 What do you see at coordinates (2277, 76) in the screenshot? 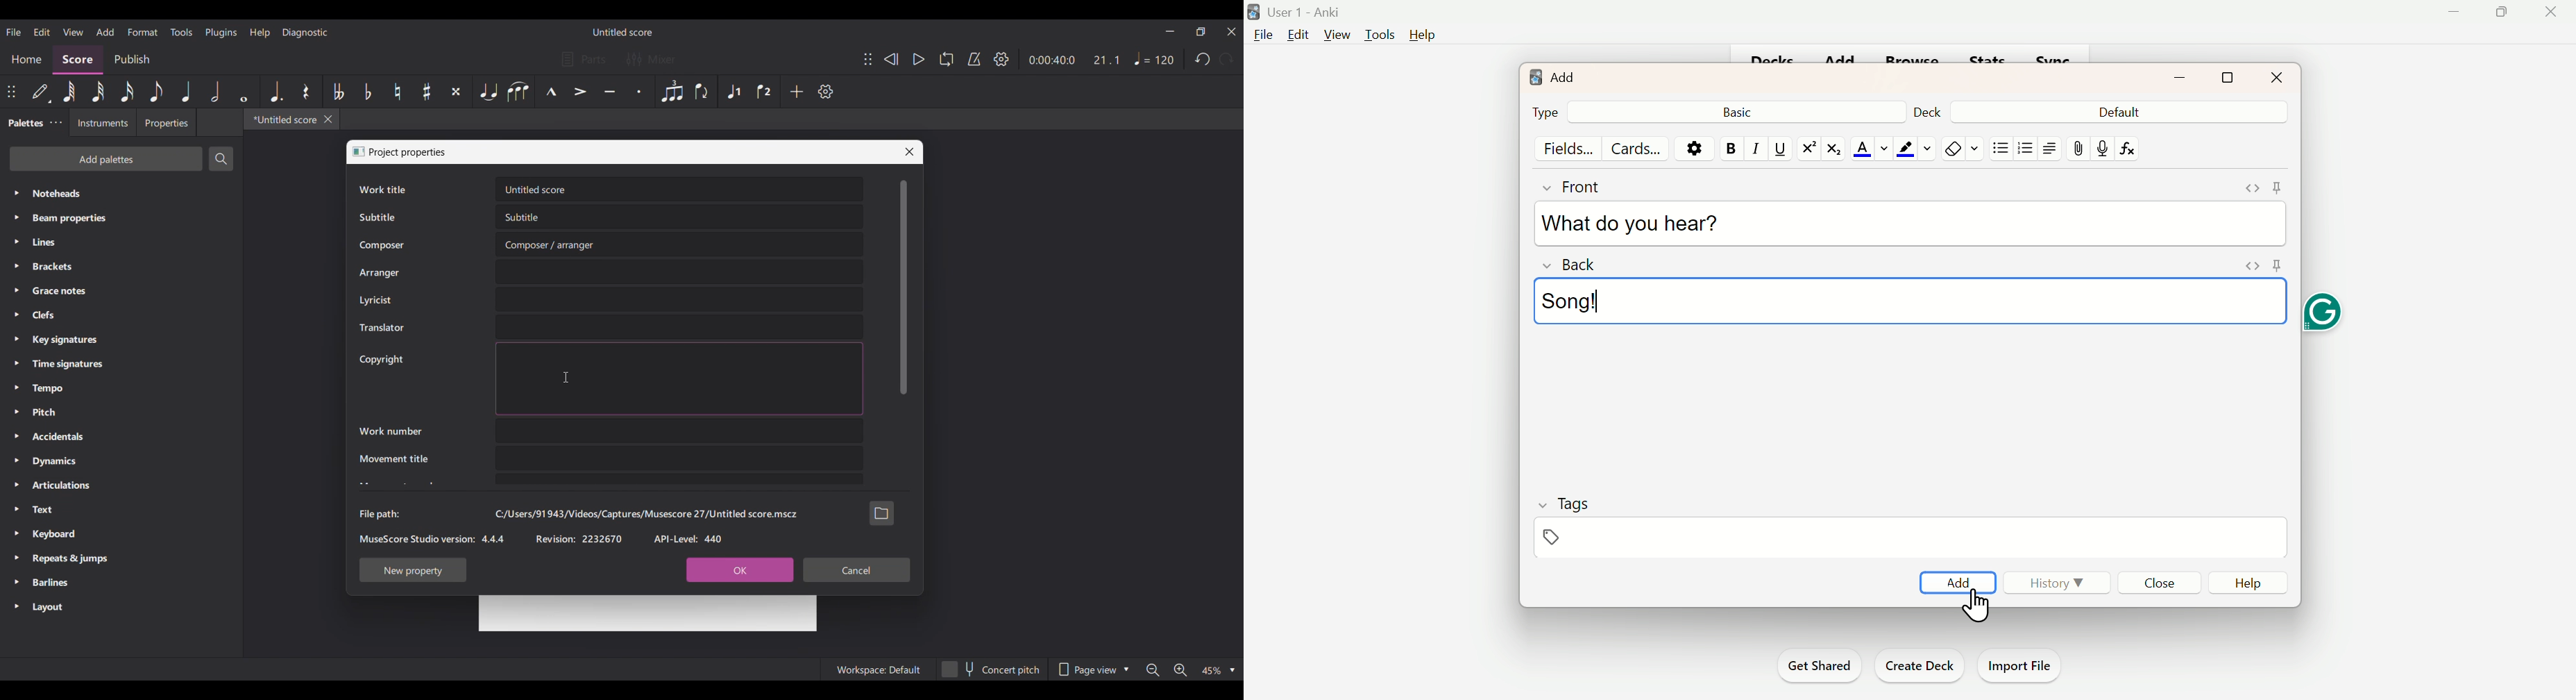
I see `Close` at bounding box center [2277, 76].